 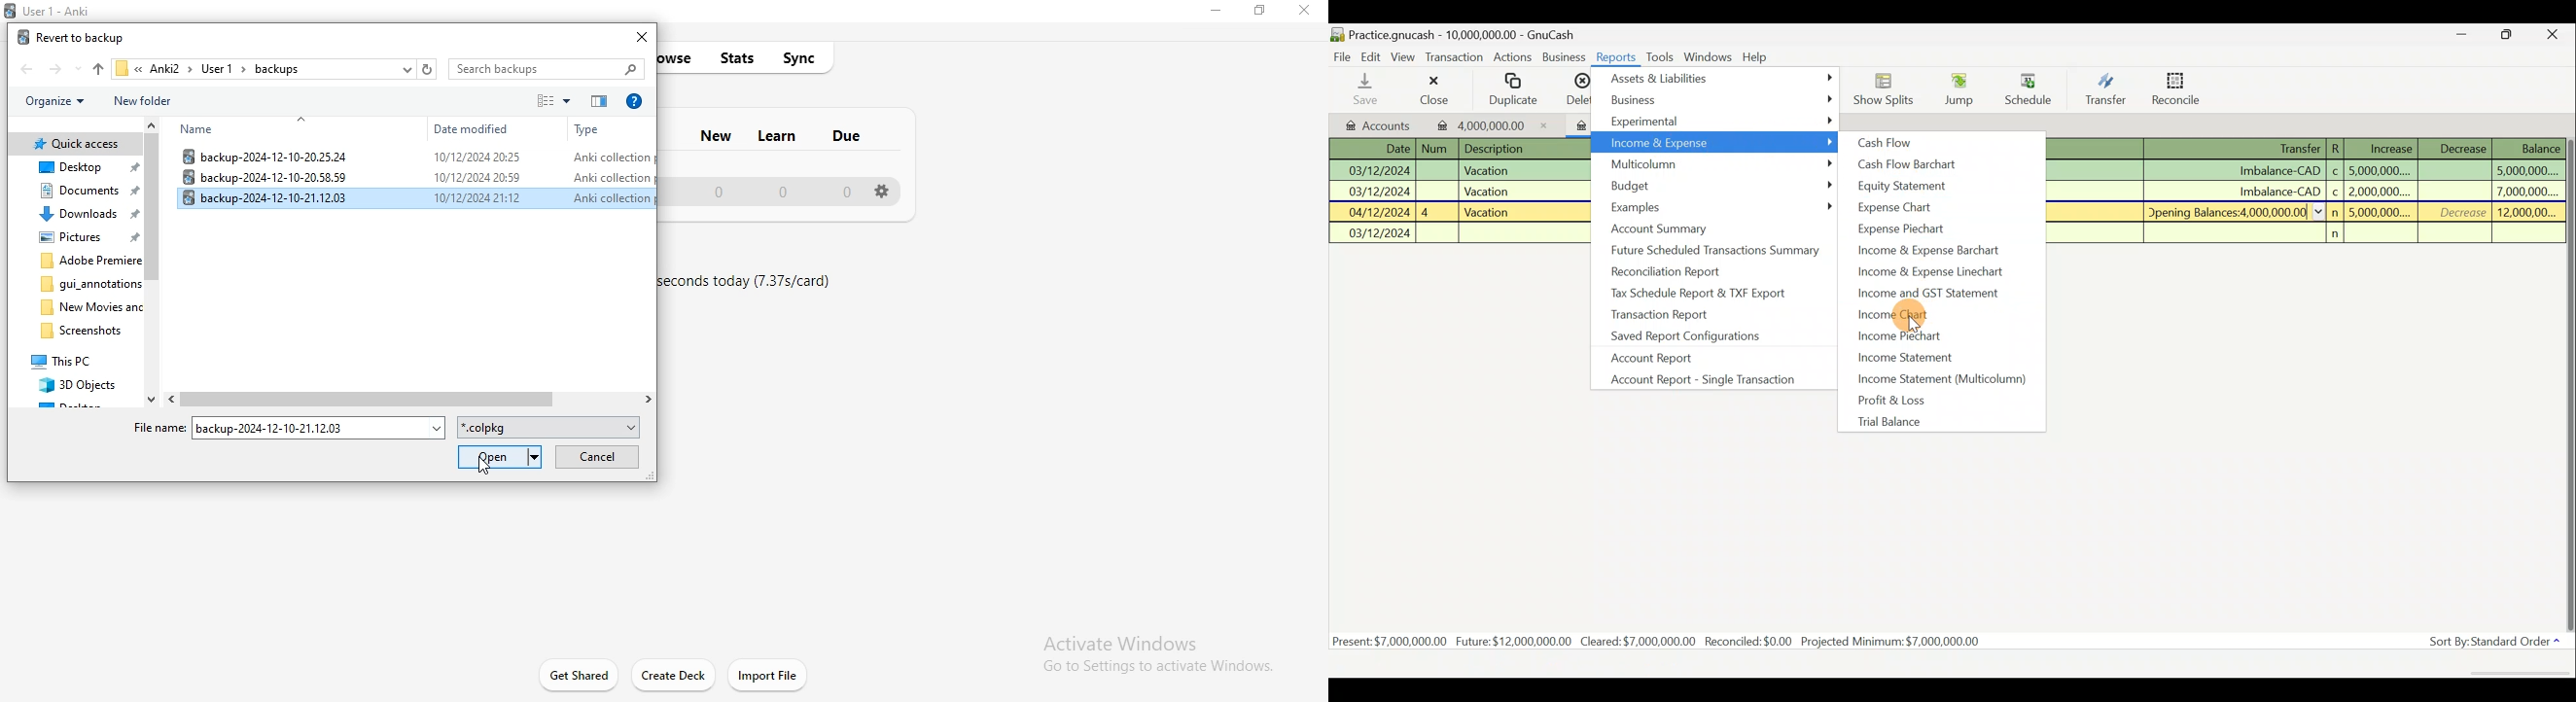 What do you see at coordinates (1308, 12) in the screenshot?
I see `close` at bounding box center [1308, 12].